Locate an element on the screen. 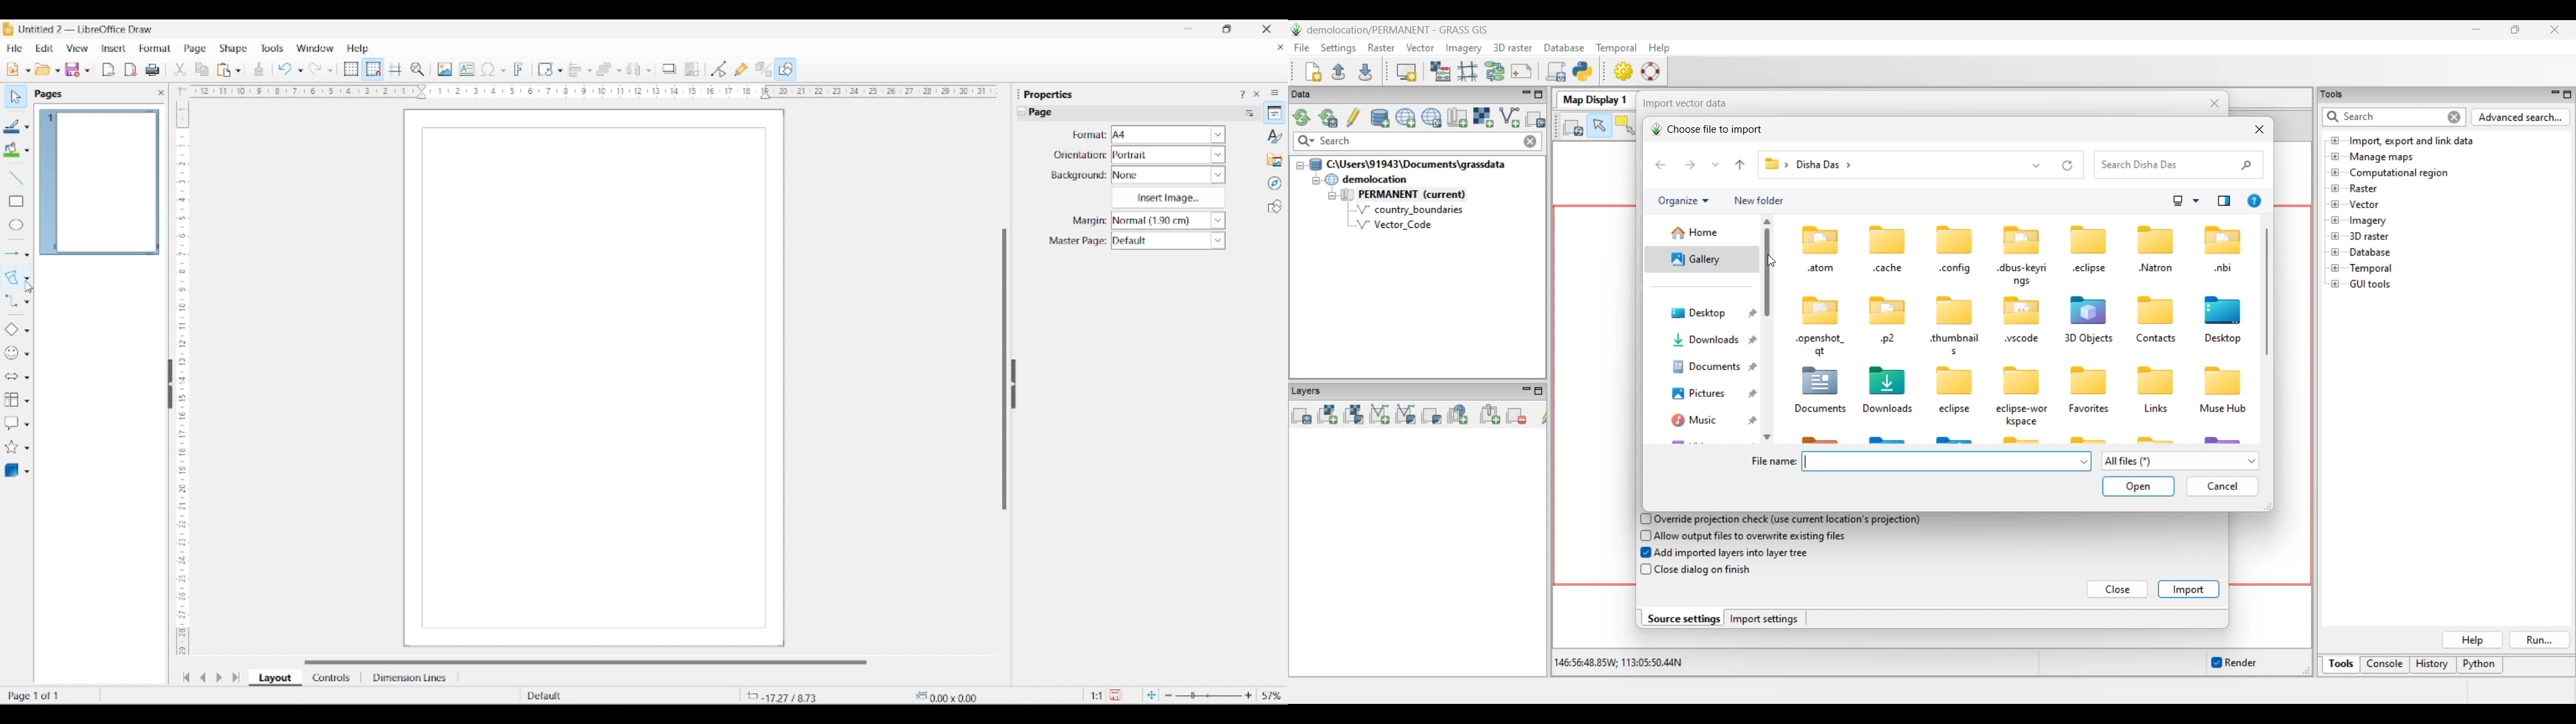 This screenshot has height=728, width=2576. Toggle point edit mode is located at coordinates (719, 70).